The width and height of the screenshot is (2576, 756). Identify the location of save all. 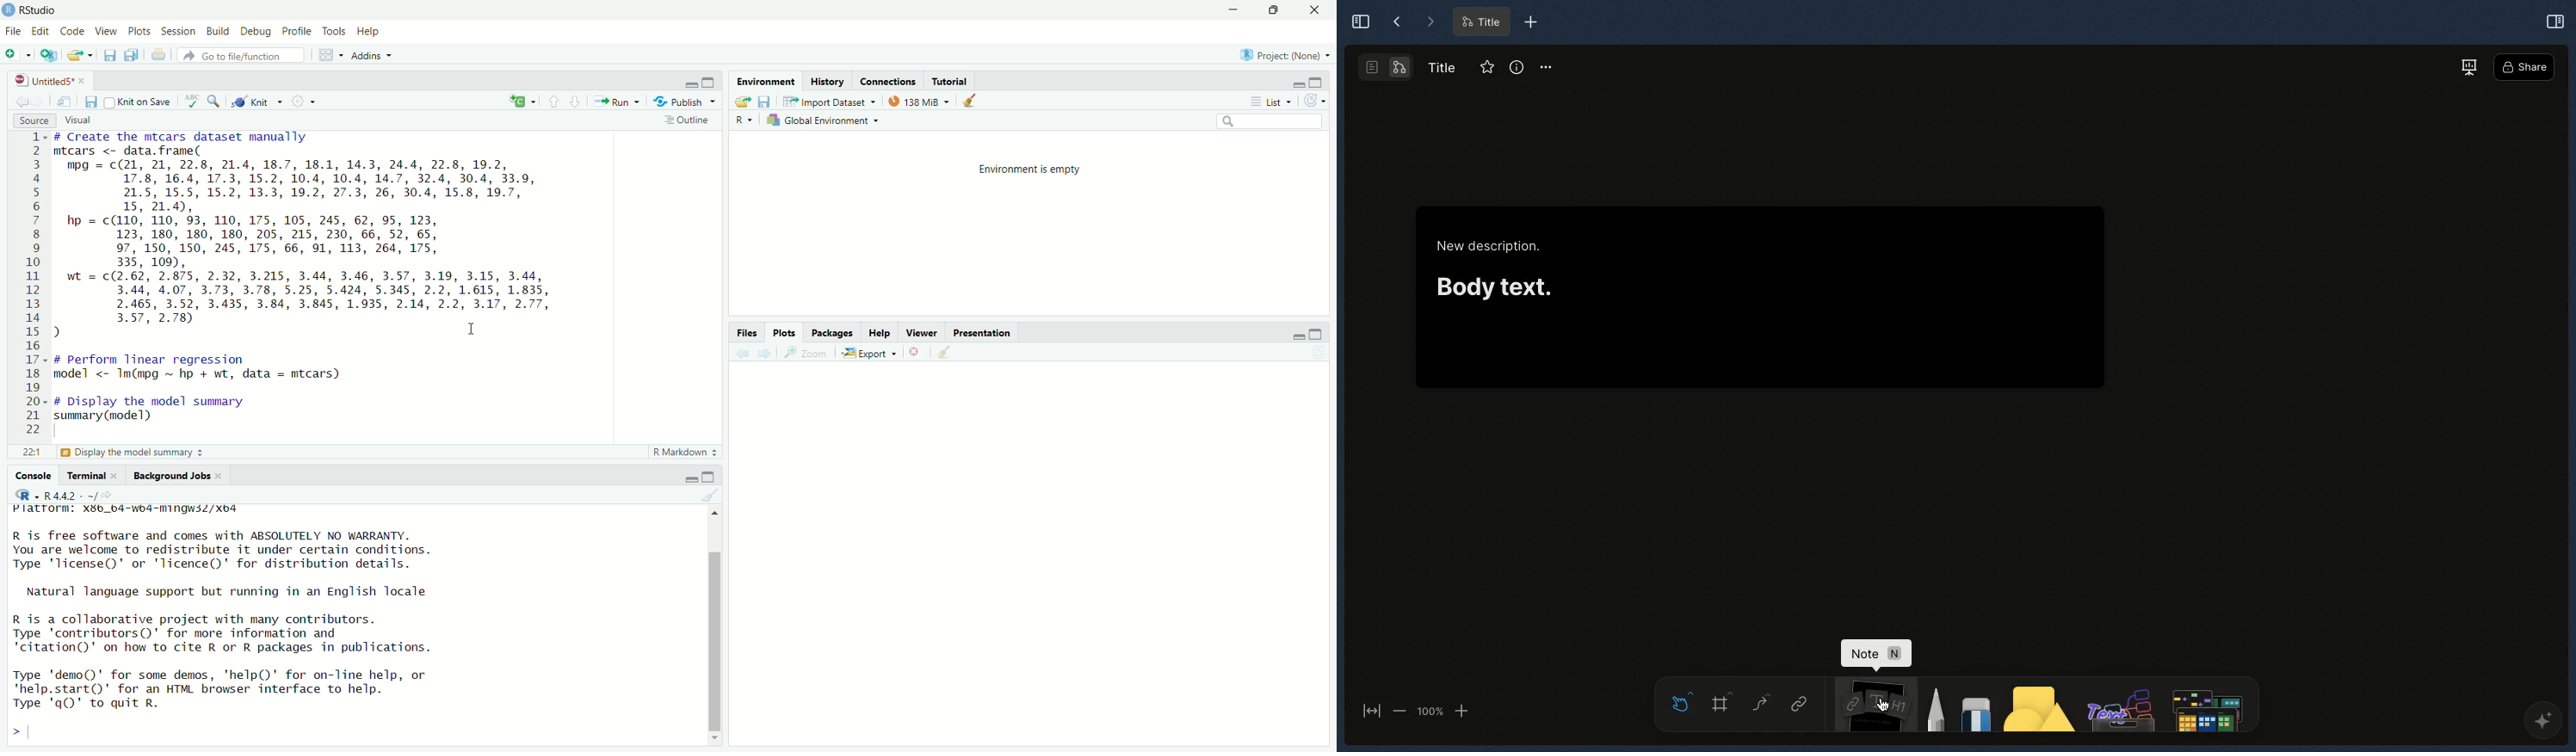
(134, 54).